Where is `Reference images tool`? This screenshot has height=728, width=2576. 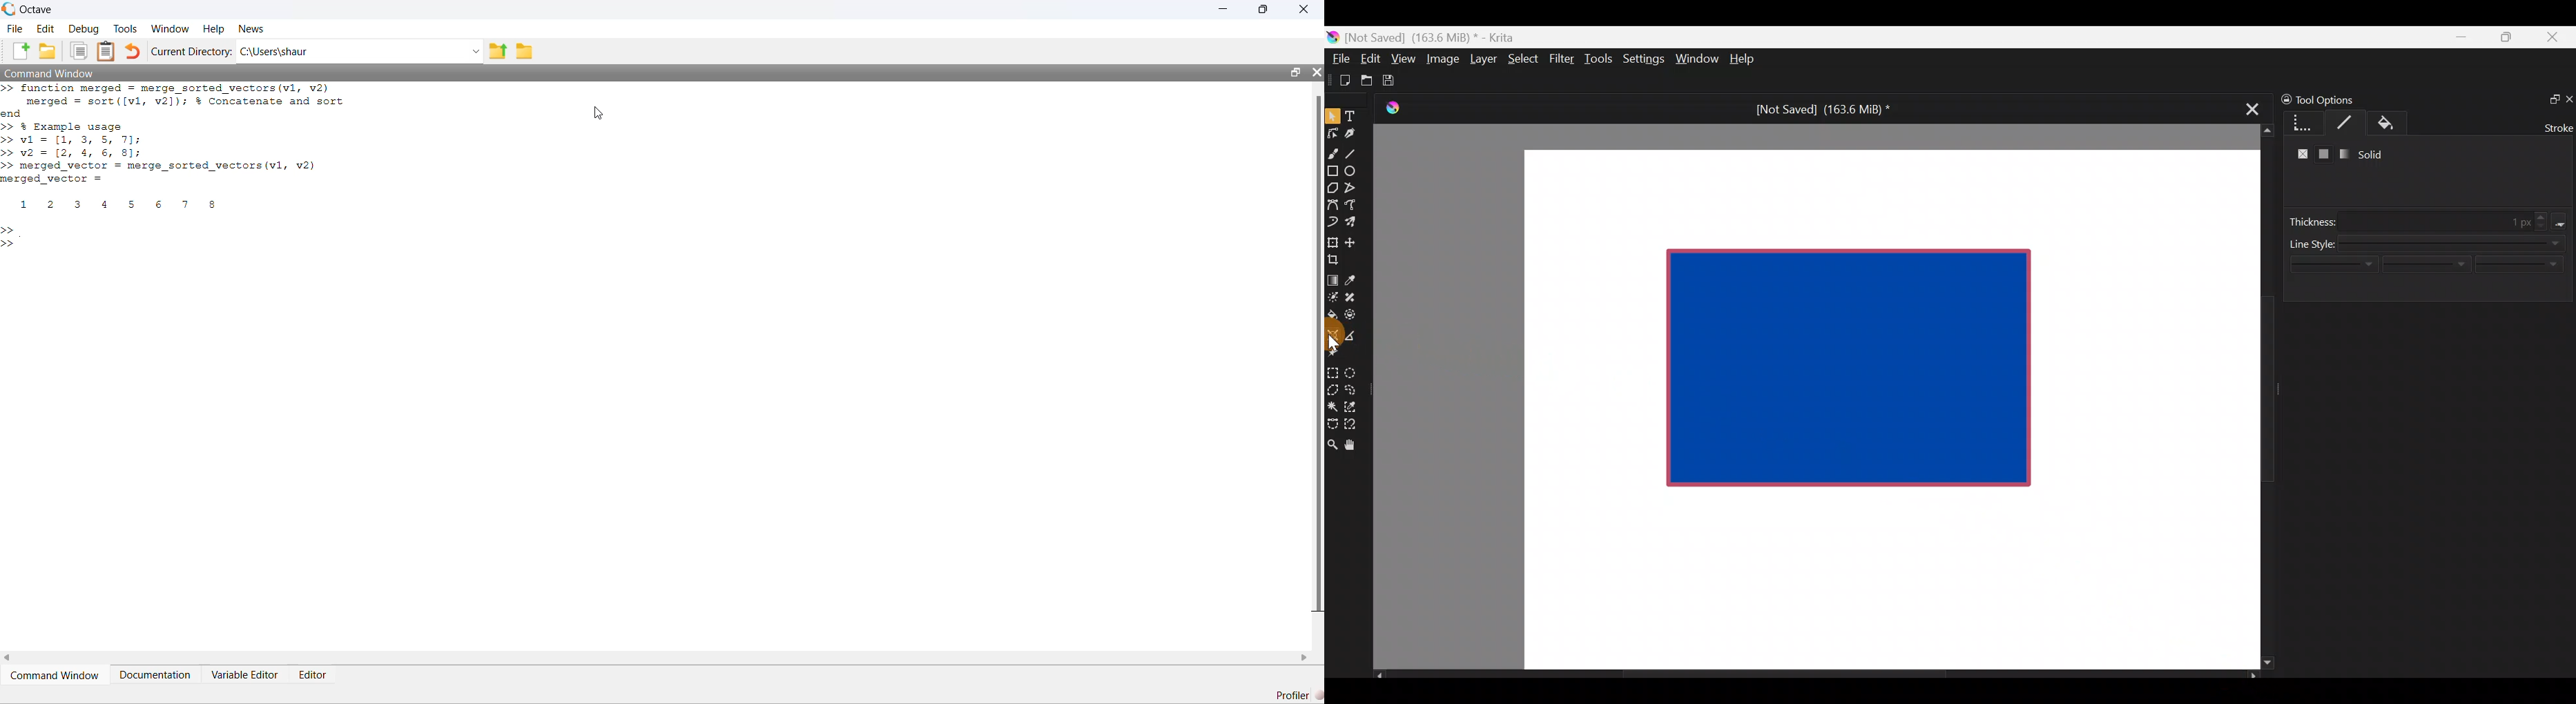 Reference images tool is located at coordinates (1337, 355).